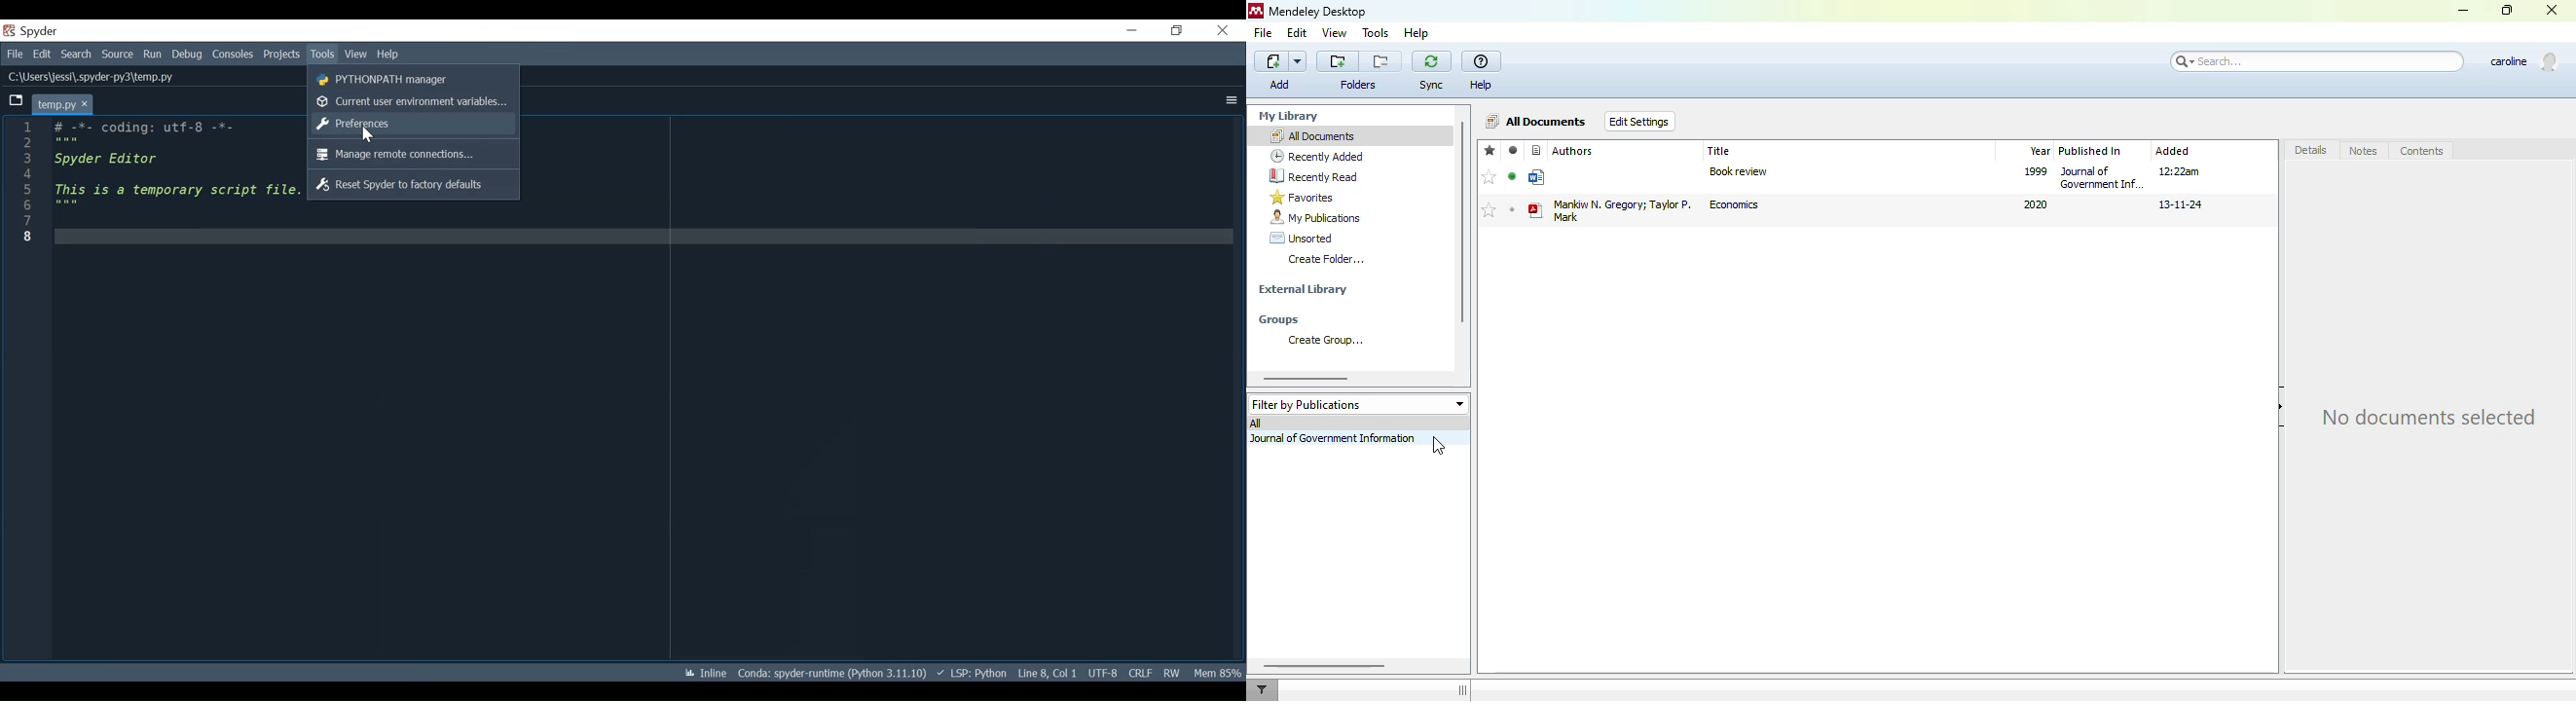 Image resolution: width=2576 pixels, height=728 pixels. Describe the element at coordinates (76, 55) in the screenshot. I see `Search` at that location.